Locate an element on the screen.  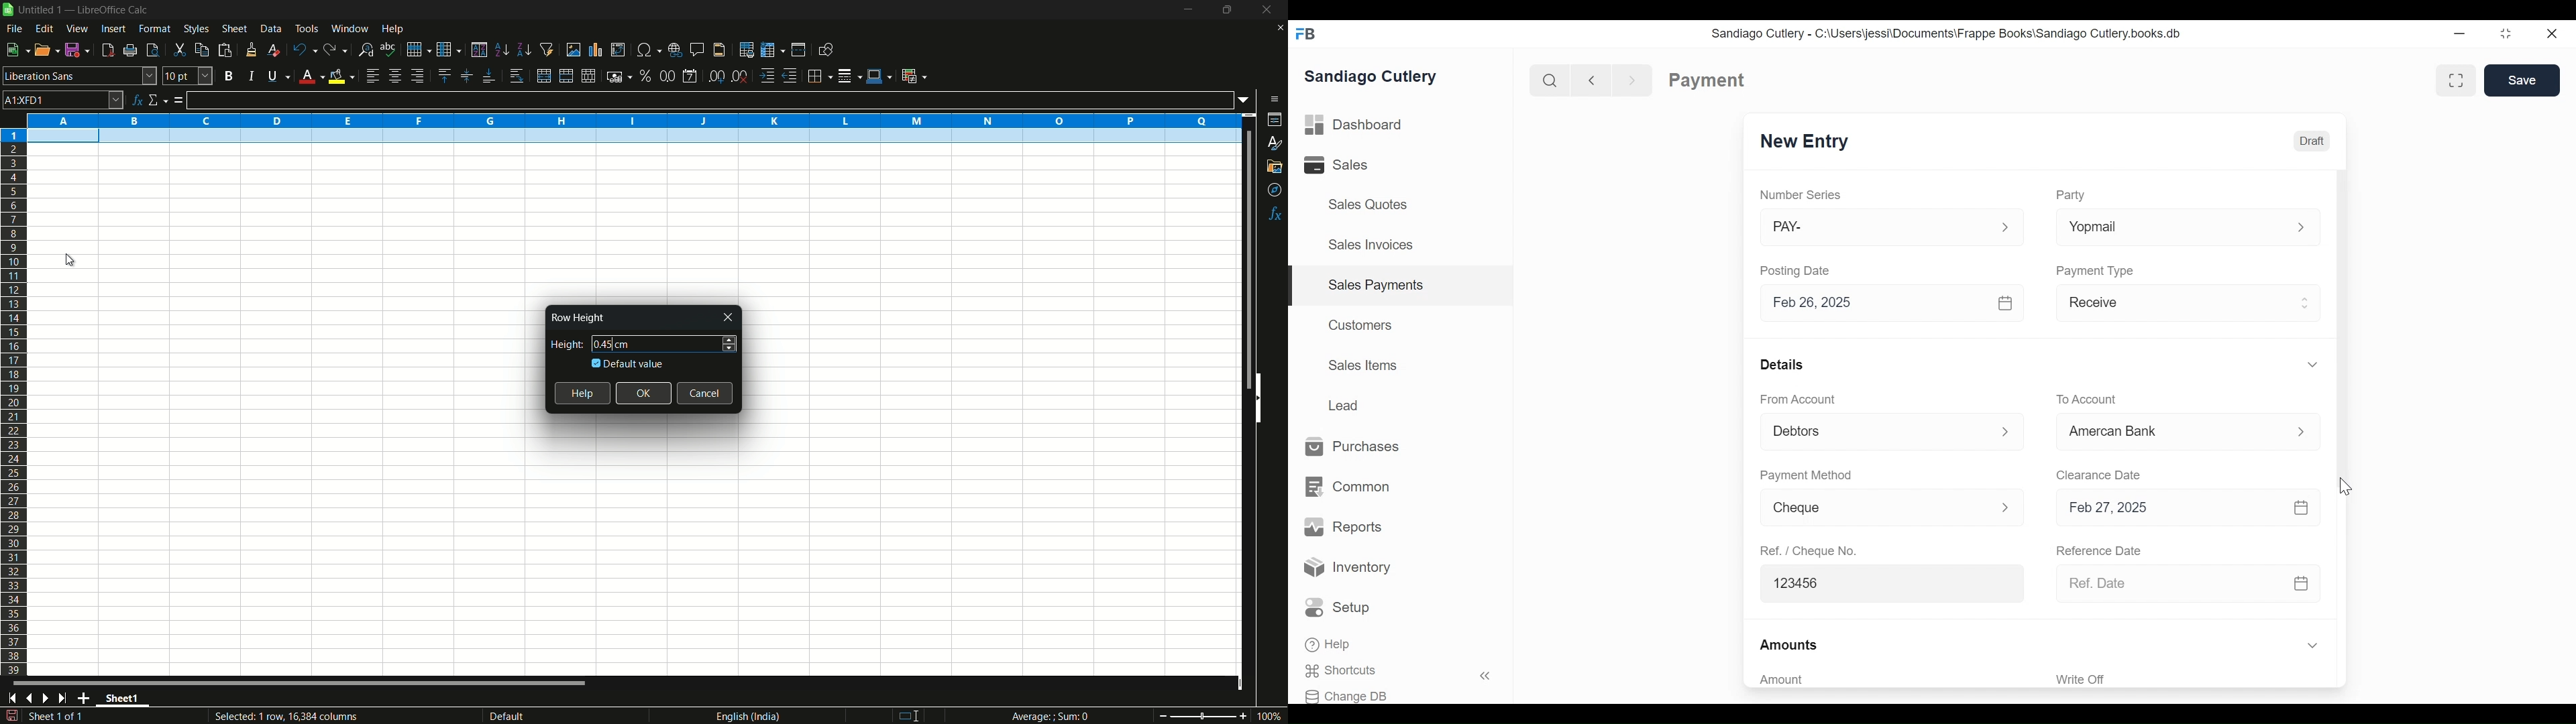
Sales Invoices is located at coordinates (1371, 246).